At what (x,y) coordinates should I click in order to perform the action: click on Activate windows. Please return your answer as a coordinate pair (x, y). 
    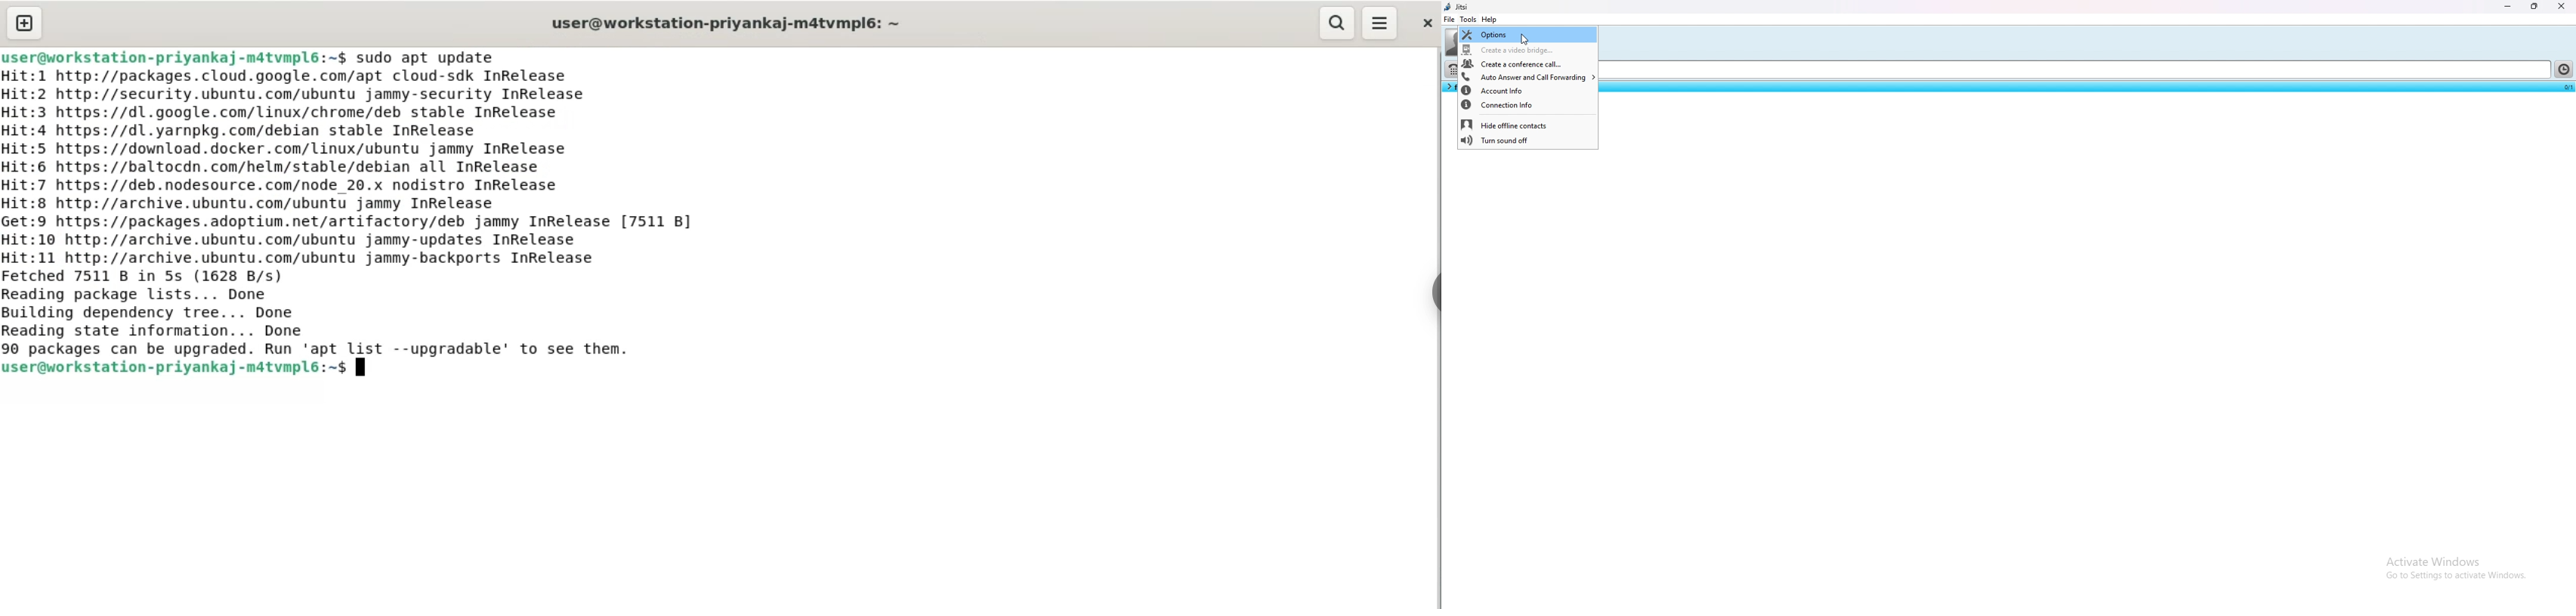
    Looking at the image, I should click on (2456, 559).